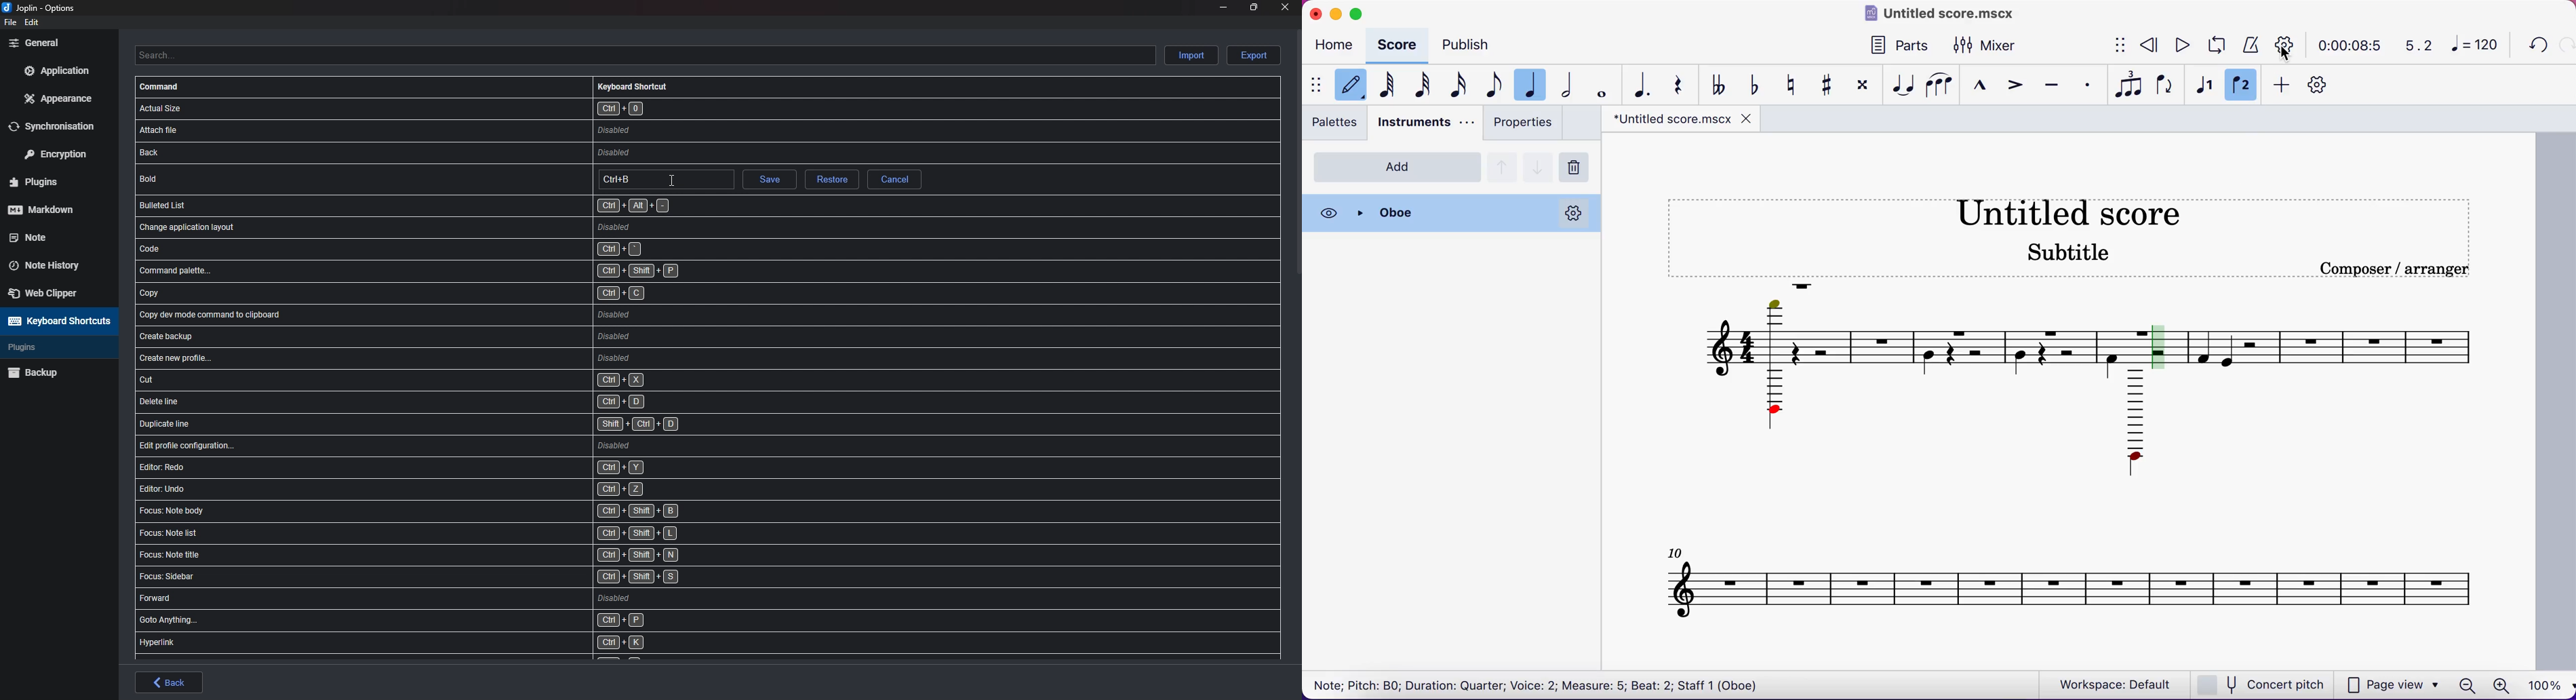 This screenshot has width=2576, height=700. Describe the element at coordinates (1639, 85) in the screenshot. I see `augmentation dot` at that location.